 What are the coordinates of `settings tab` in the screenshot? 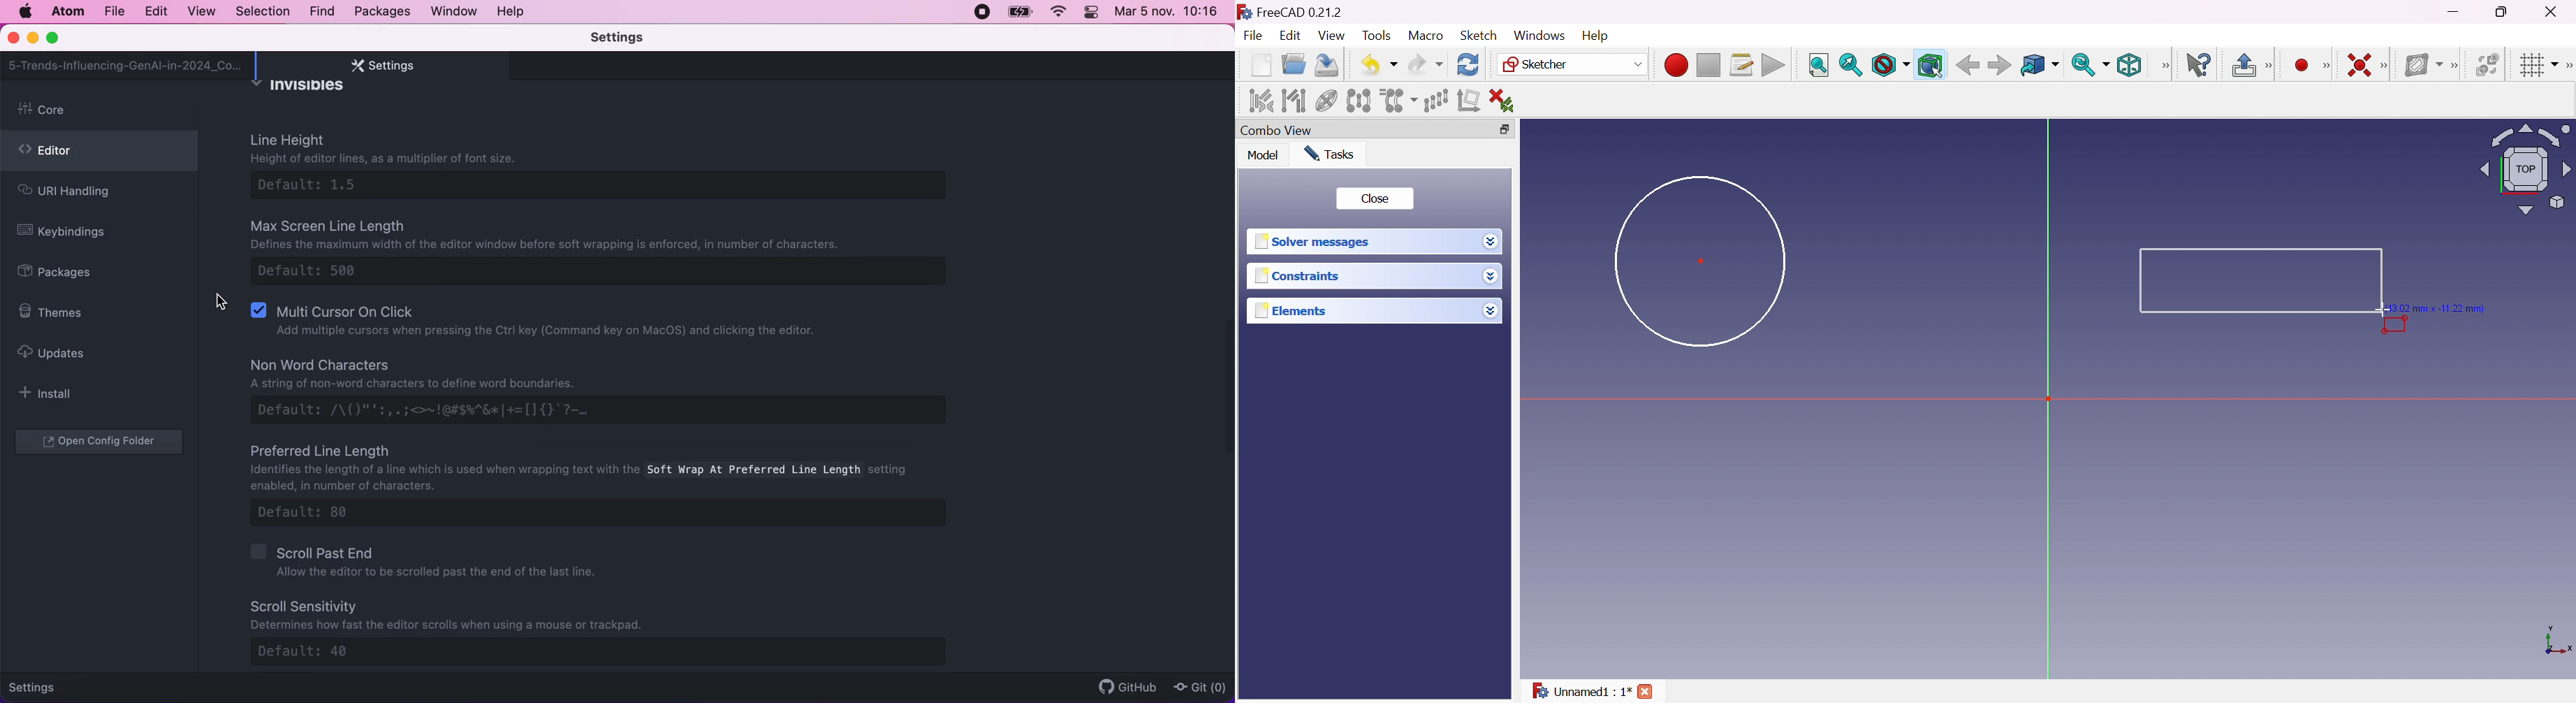 It's located at (378, 66).